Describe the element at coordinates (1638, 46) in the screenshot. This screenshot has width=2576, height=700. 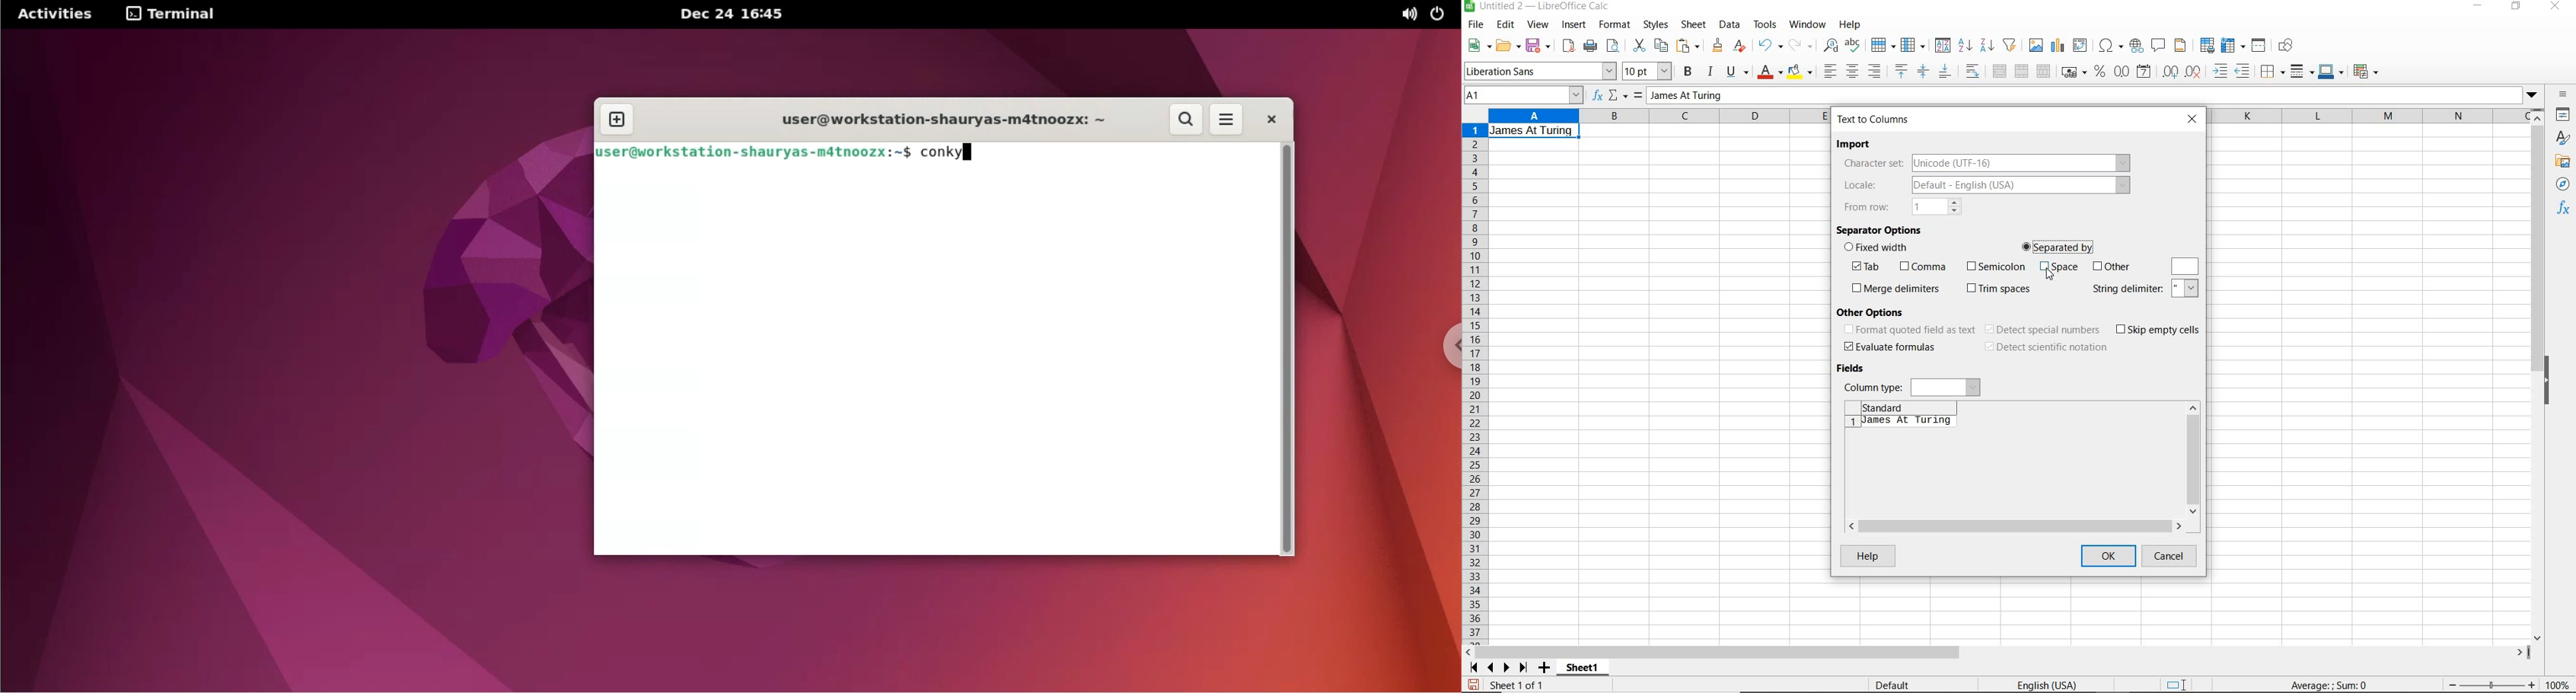
I see `cut` at that location.